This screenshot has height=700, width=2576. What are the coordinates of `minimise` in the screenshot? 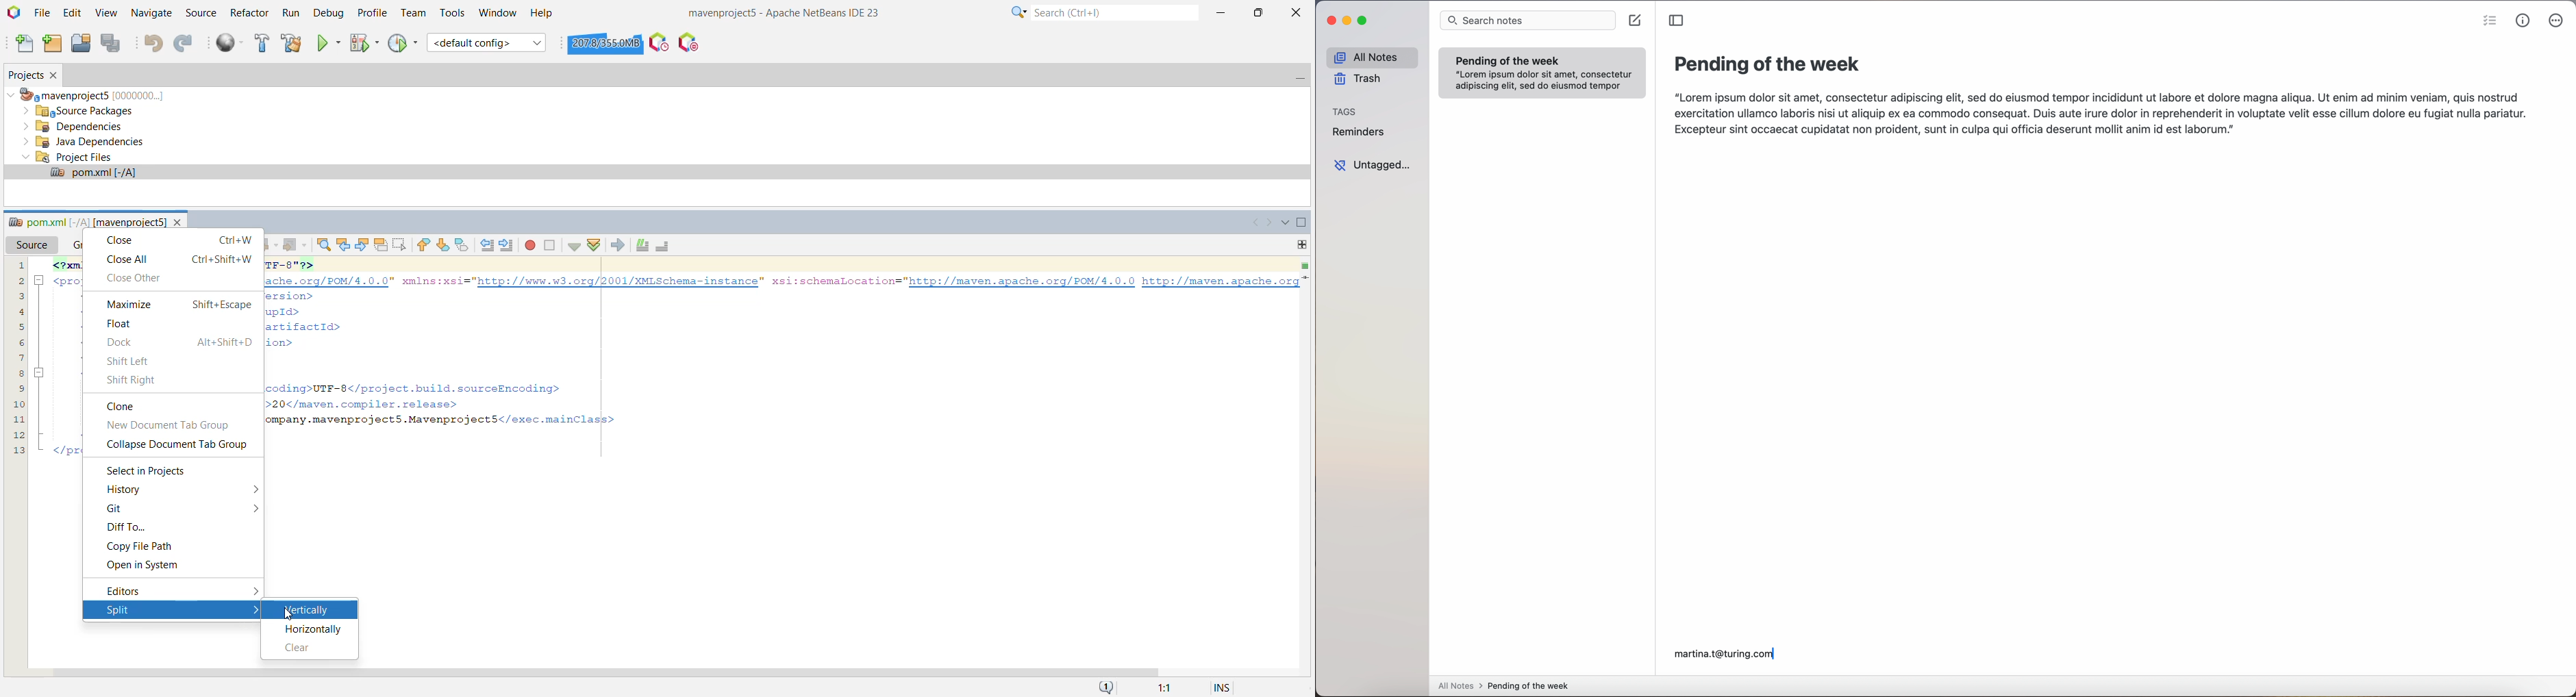 It's located at (40, 281).